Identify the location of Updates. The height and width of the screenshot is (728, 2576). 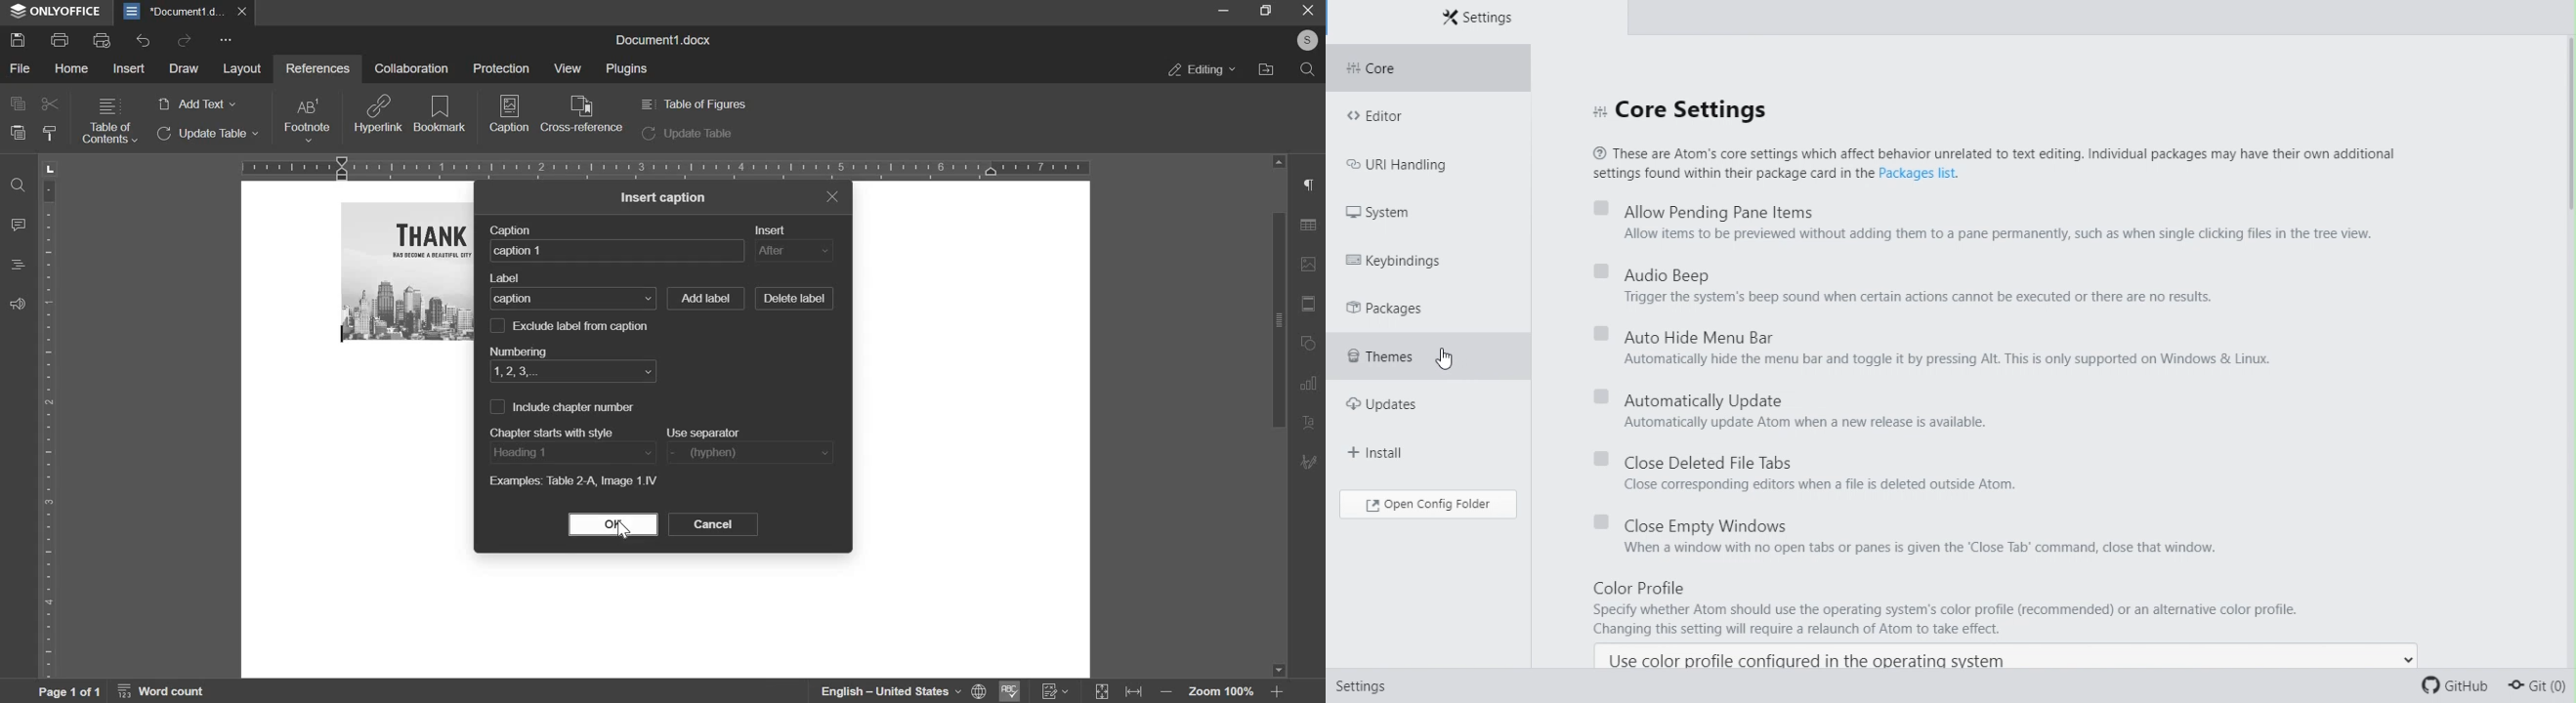
(1402, 409).